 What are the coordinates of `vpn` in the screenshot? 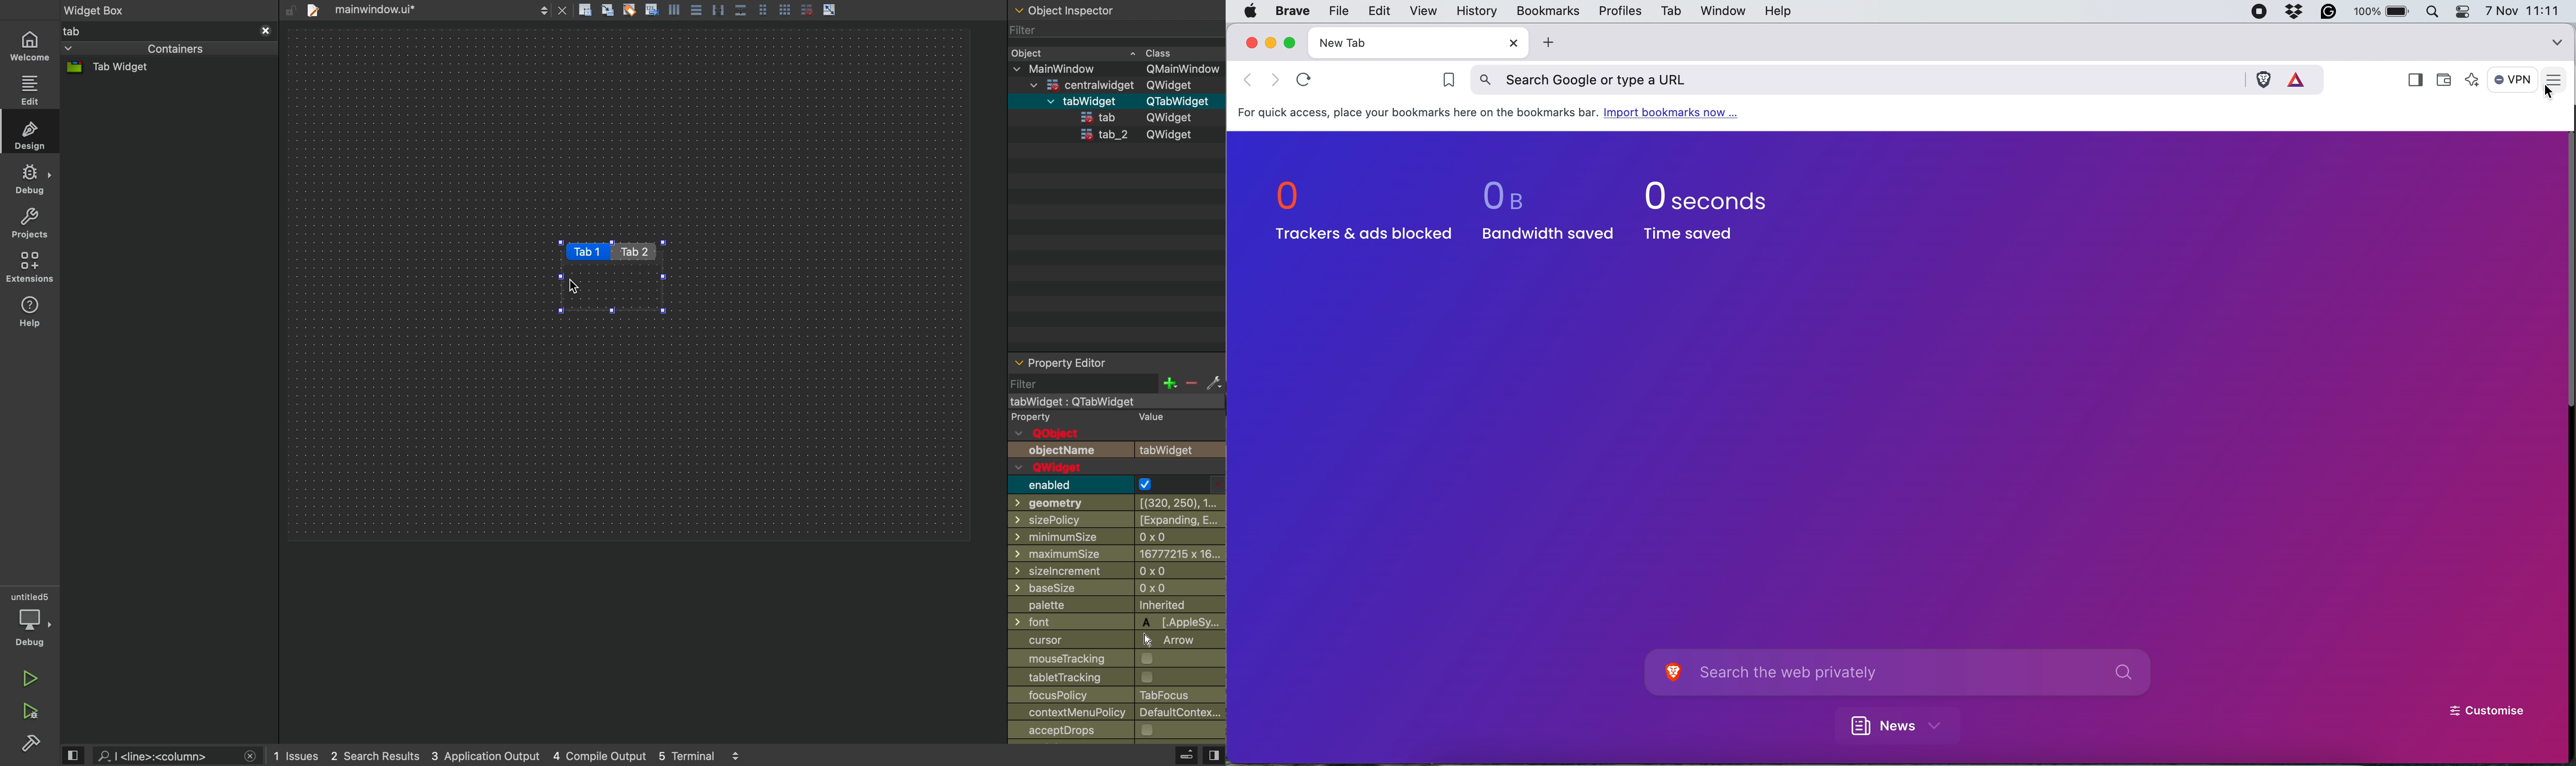 It's located at (2513, 79).